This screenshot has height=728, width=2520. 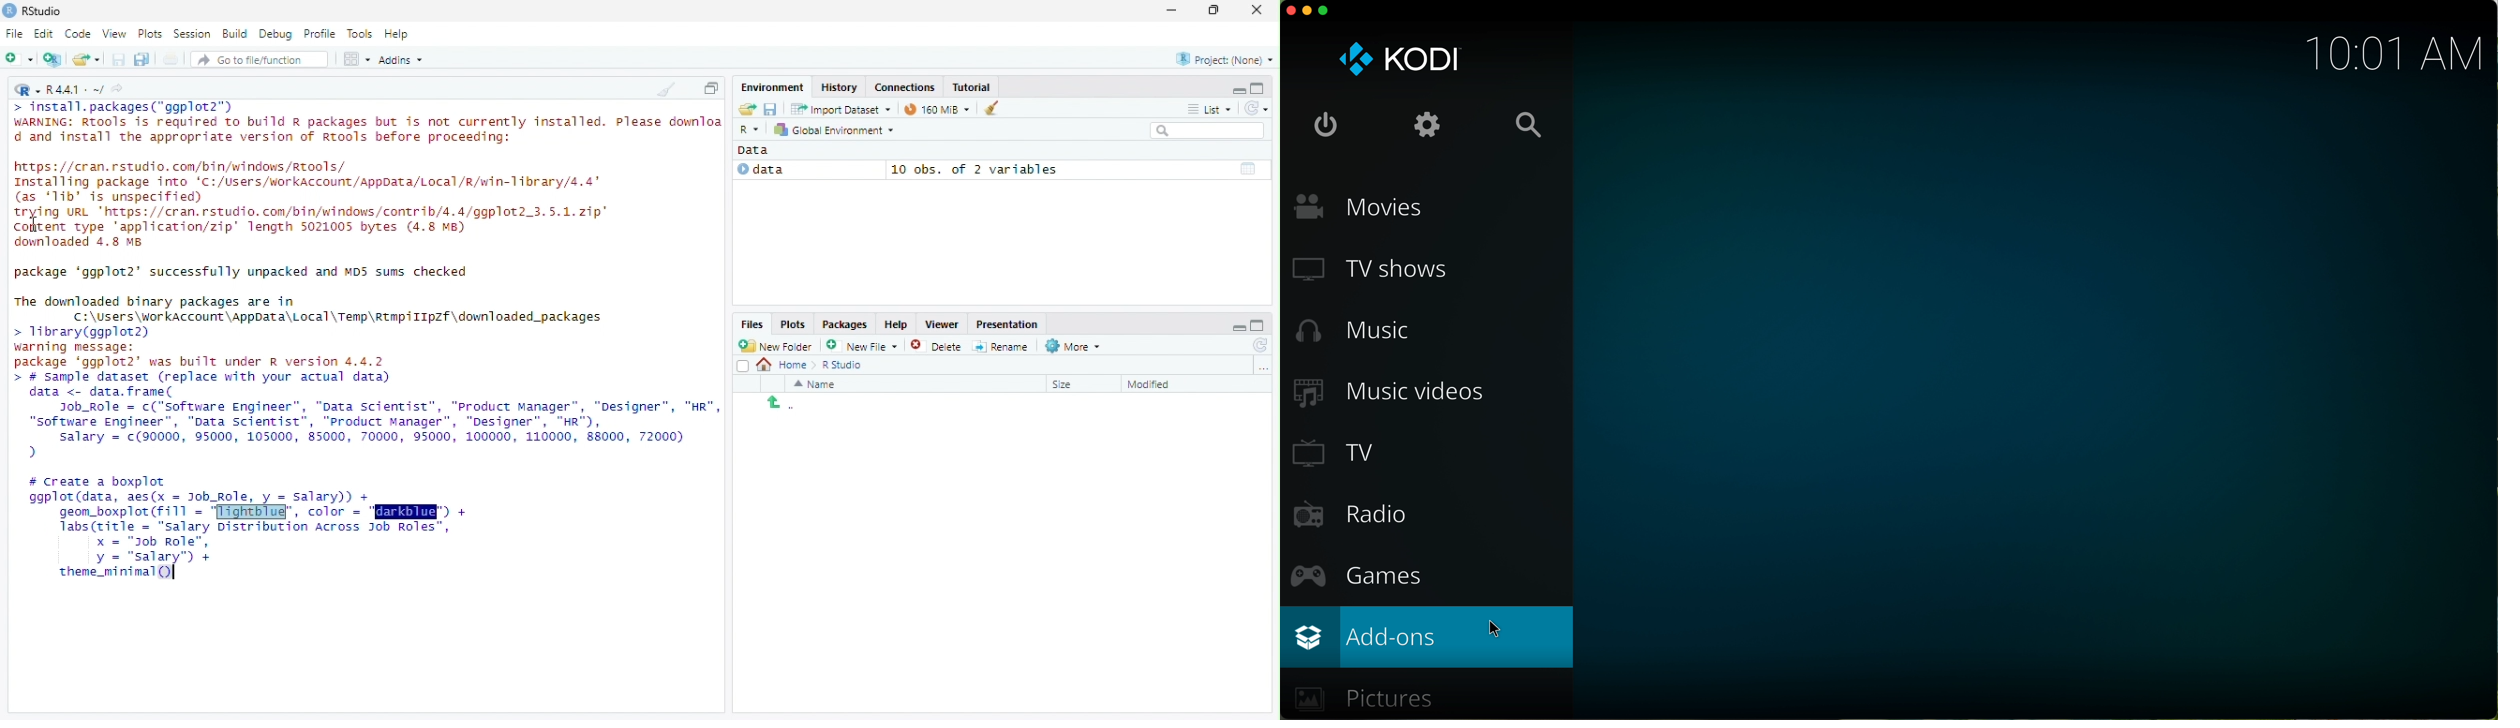 What do you see at coordinates (840, 110) in the screenshot?
I see `Import Dataset` at bounding box center [840, 110].